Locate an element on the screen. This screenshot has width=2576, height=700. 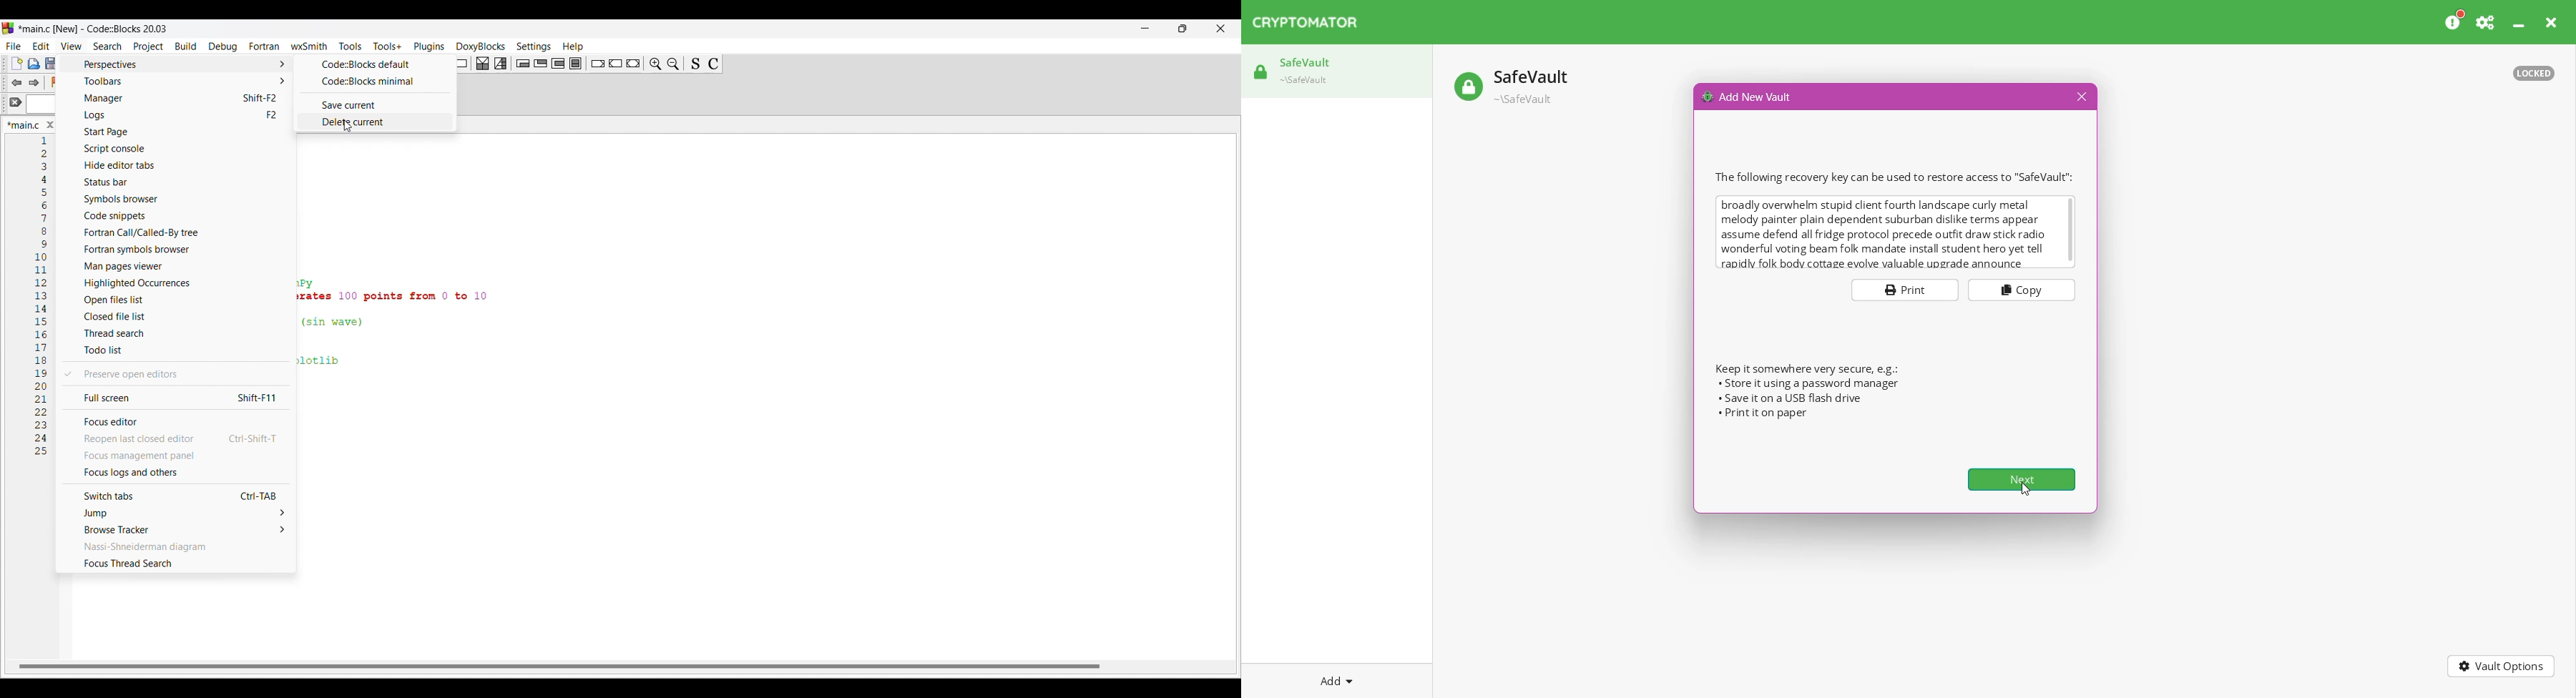
Continue instruction is located at coordinates (615, 63).